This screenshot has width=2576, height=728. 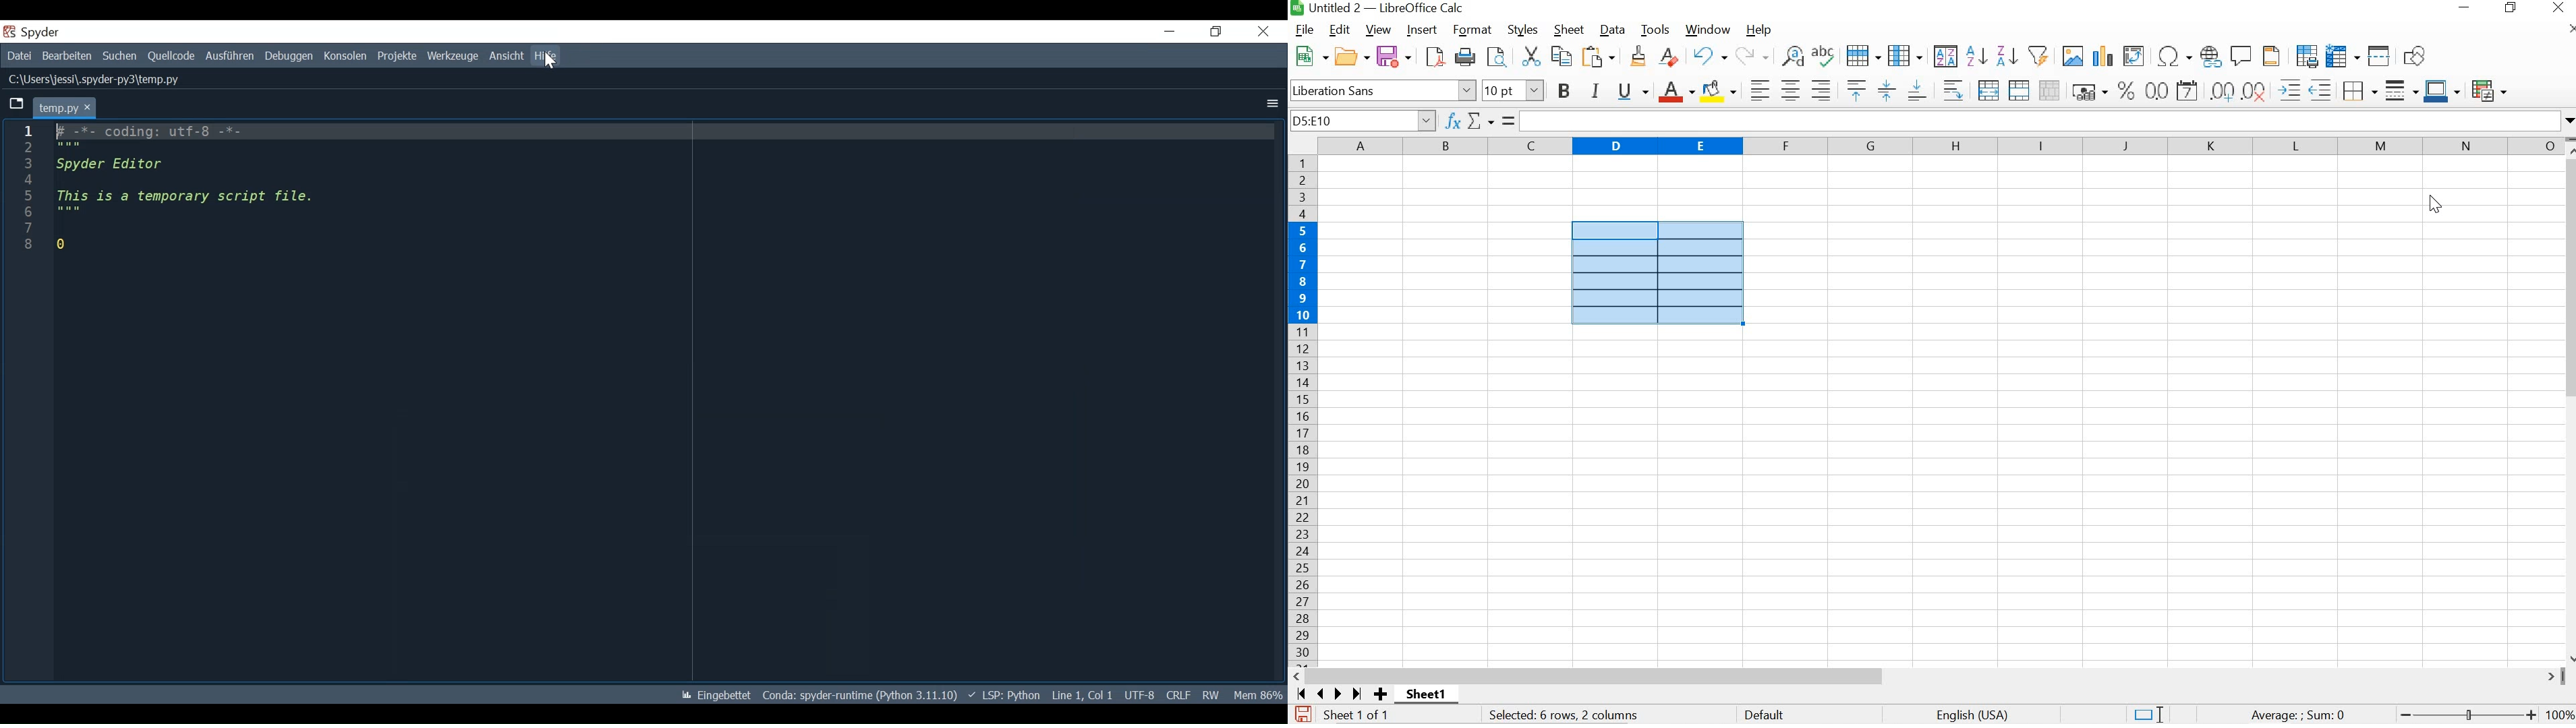 I want to click on BOLD, so click(x=1561, y=90).